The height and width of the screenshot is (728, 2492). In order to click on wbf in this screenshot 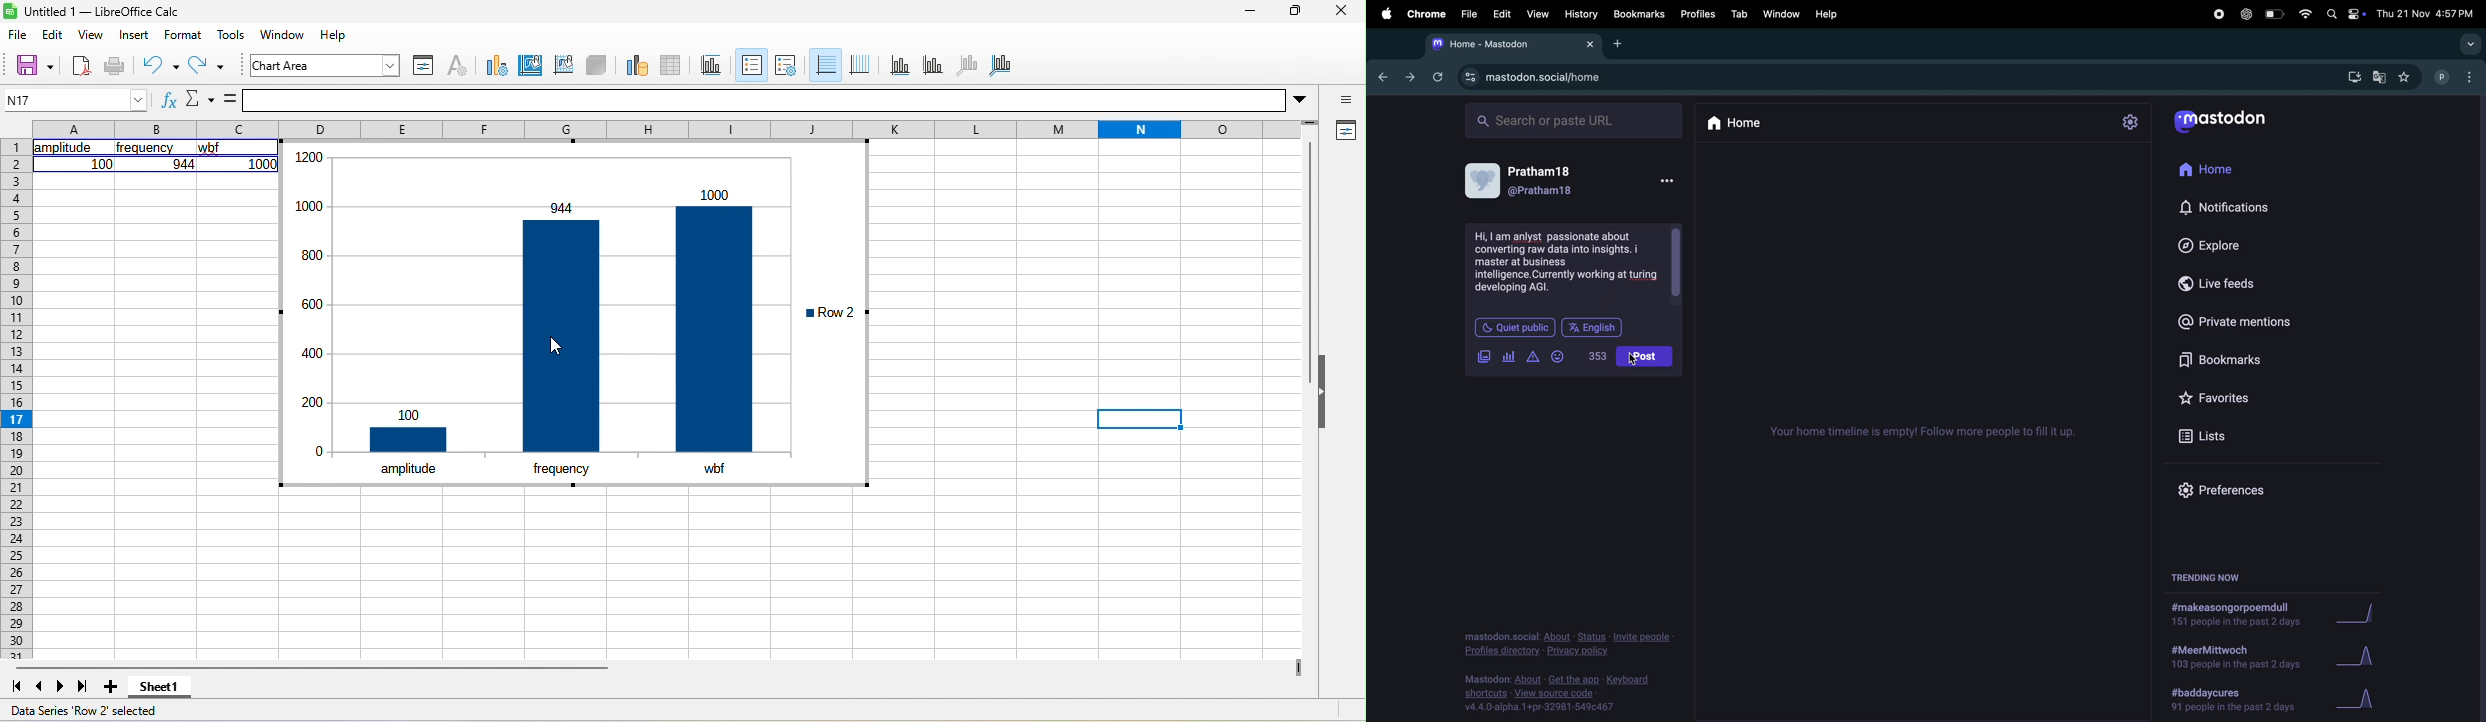, I will do `click(712, 468)`.